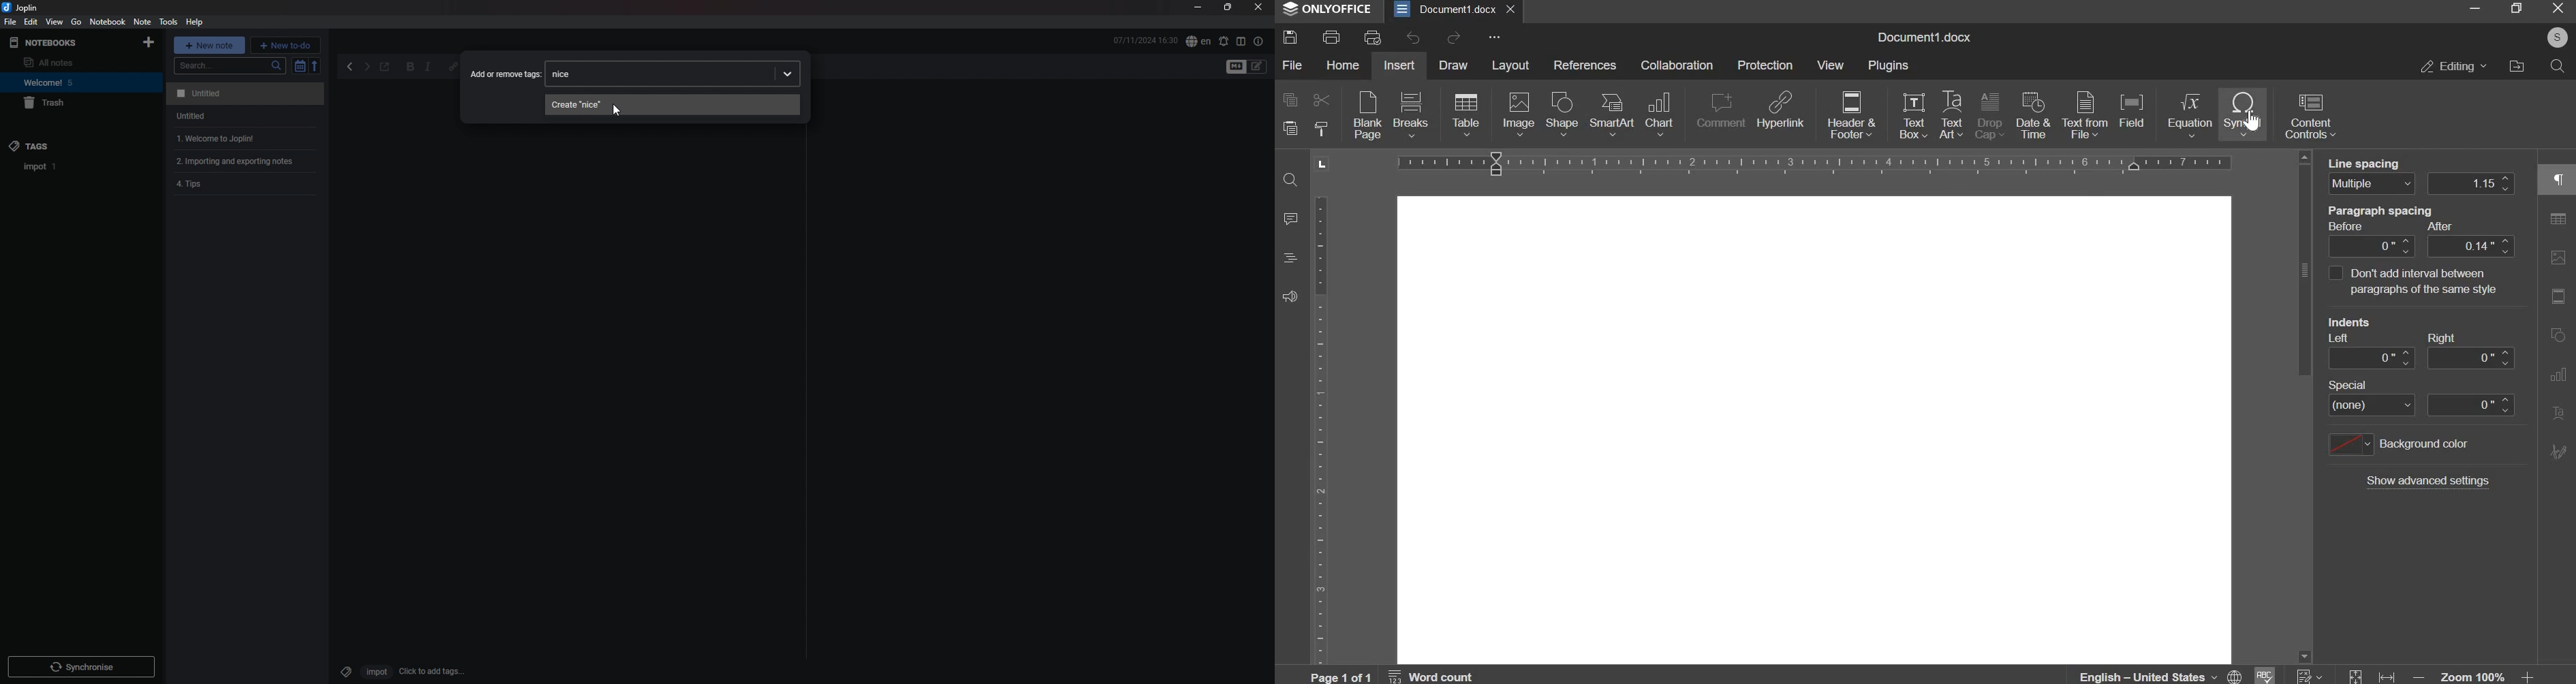  I want to click on cut, so click(1323, 100).